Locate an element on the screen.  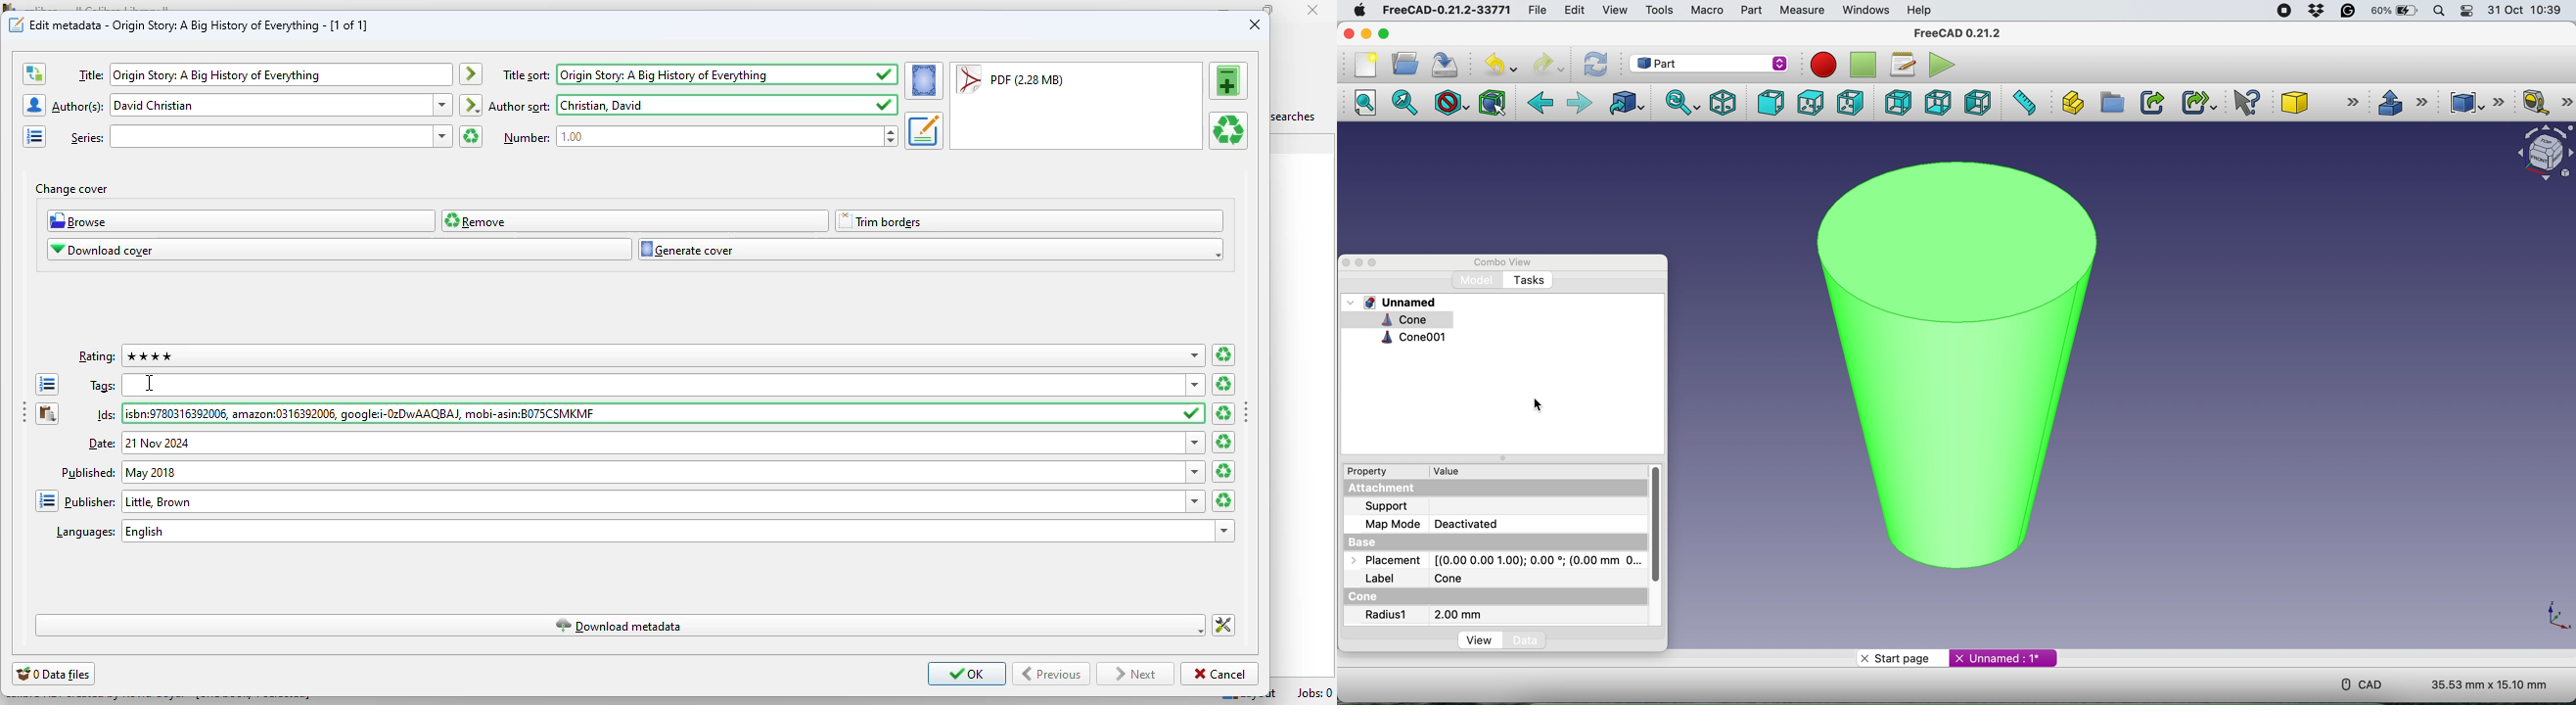
isometric view is located at coordinates (1724, 102).